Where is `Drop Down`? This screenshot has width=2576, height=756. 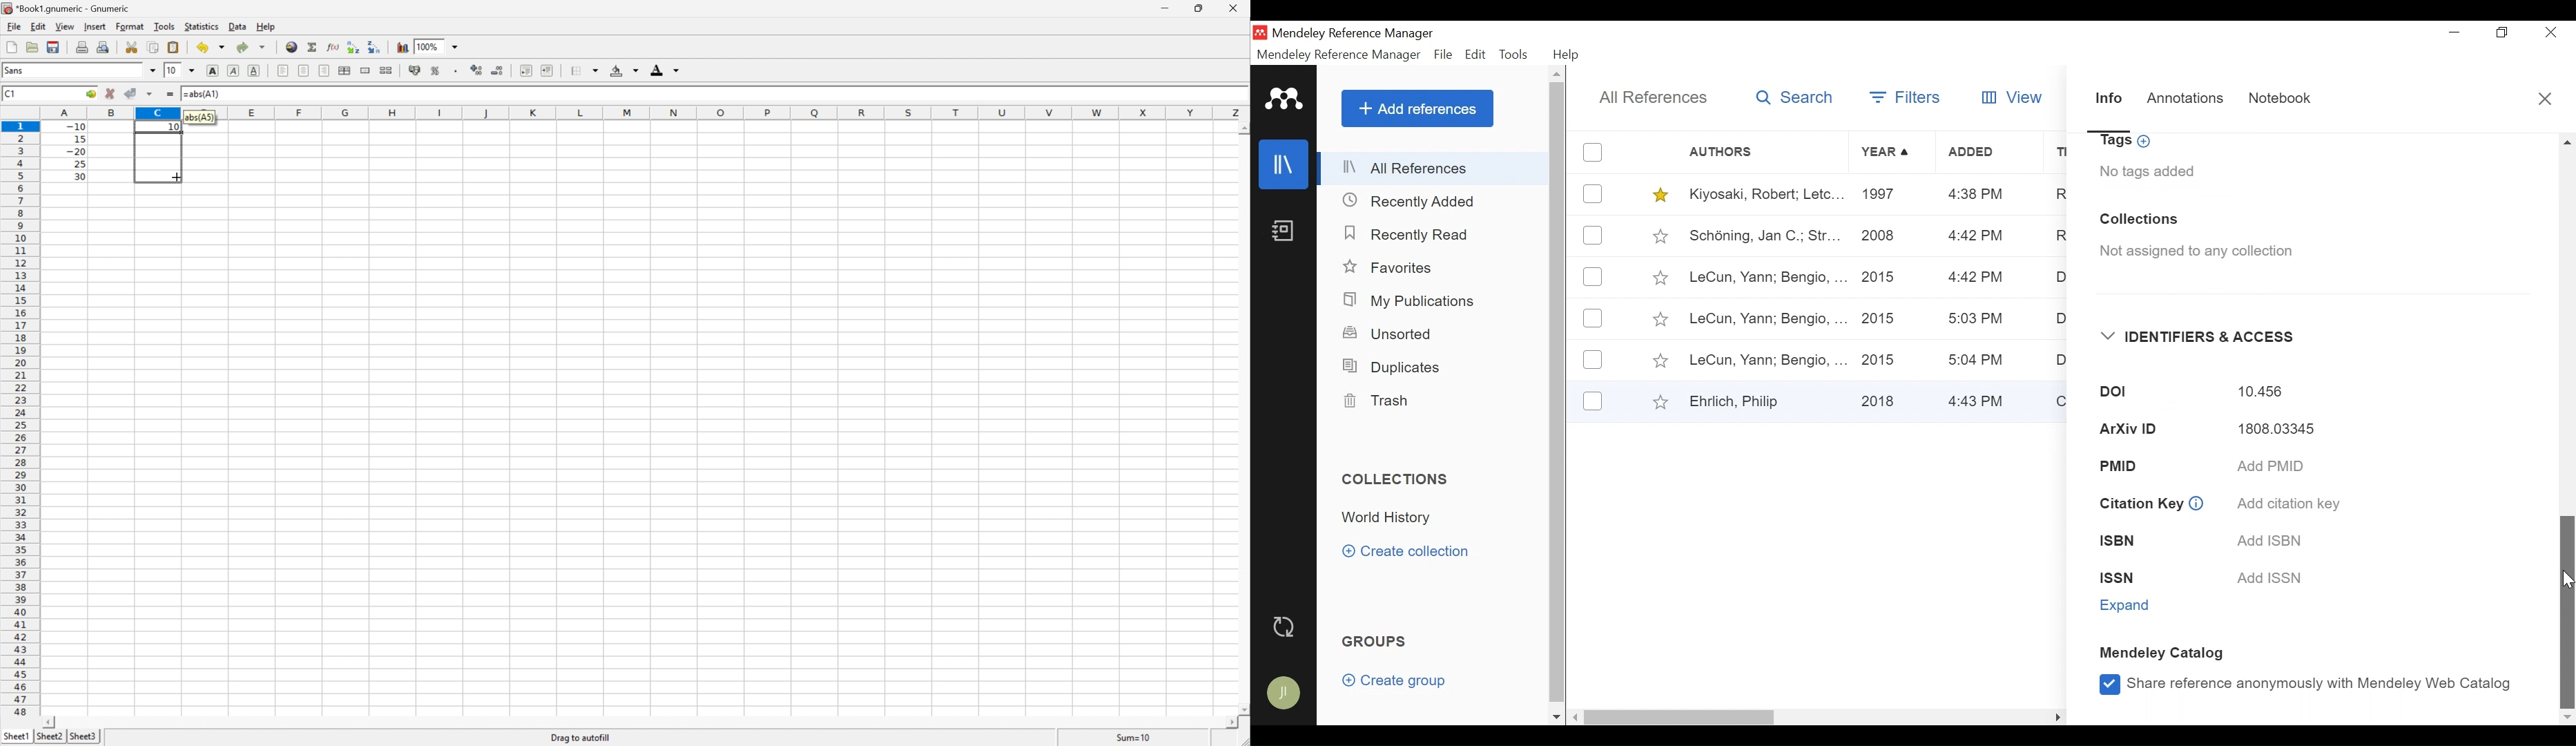
Drop Down is located at coordinates (457, 46).